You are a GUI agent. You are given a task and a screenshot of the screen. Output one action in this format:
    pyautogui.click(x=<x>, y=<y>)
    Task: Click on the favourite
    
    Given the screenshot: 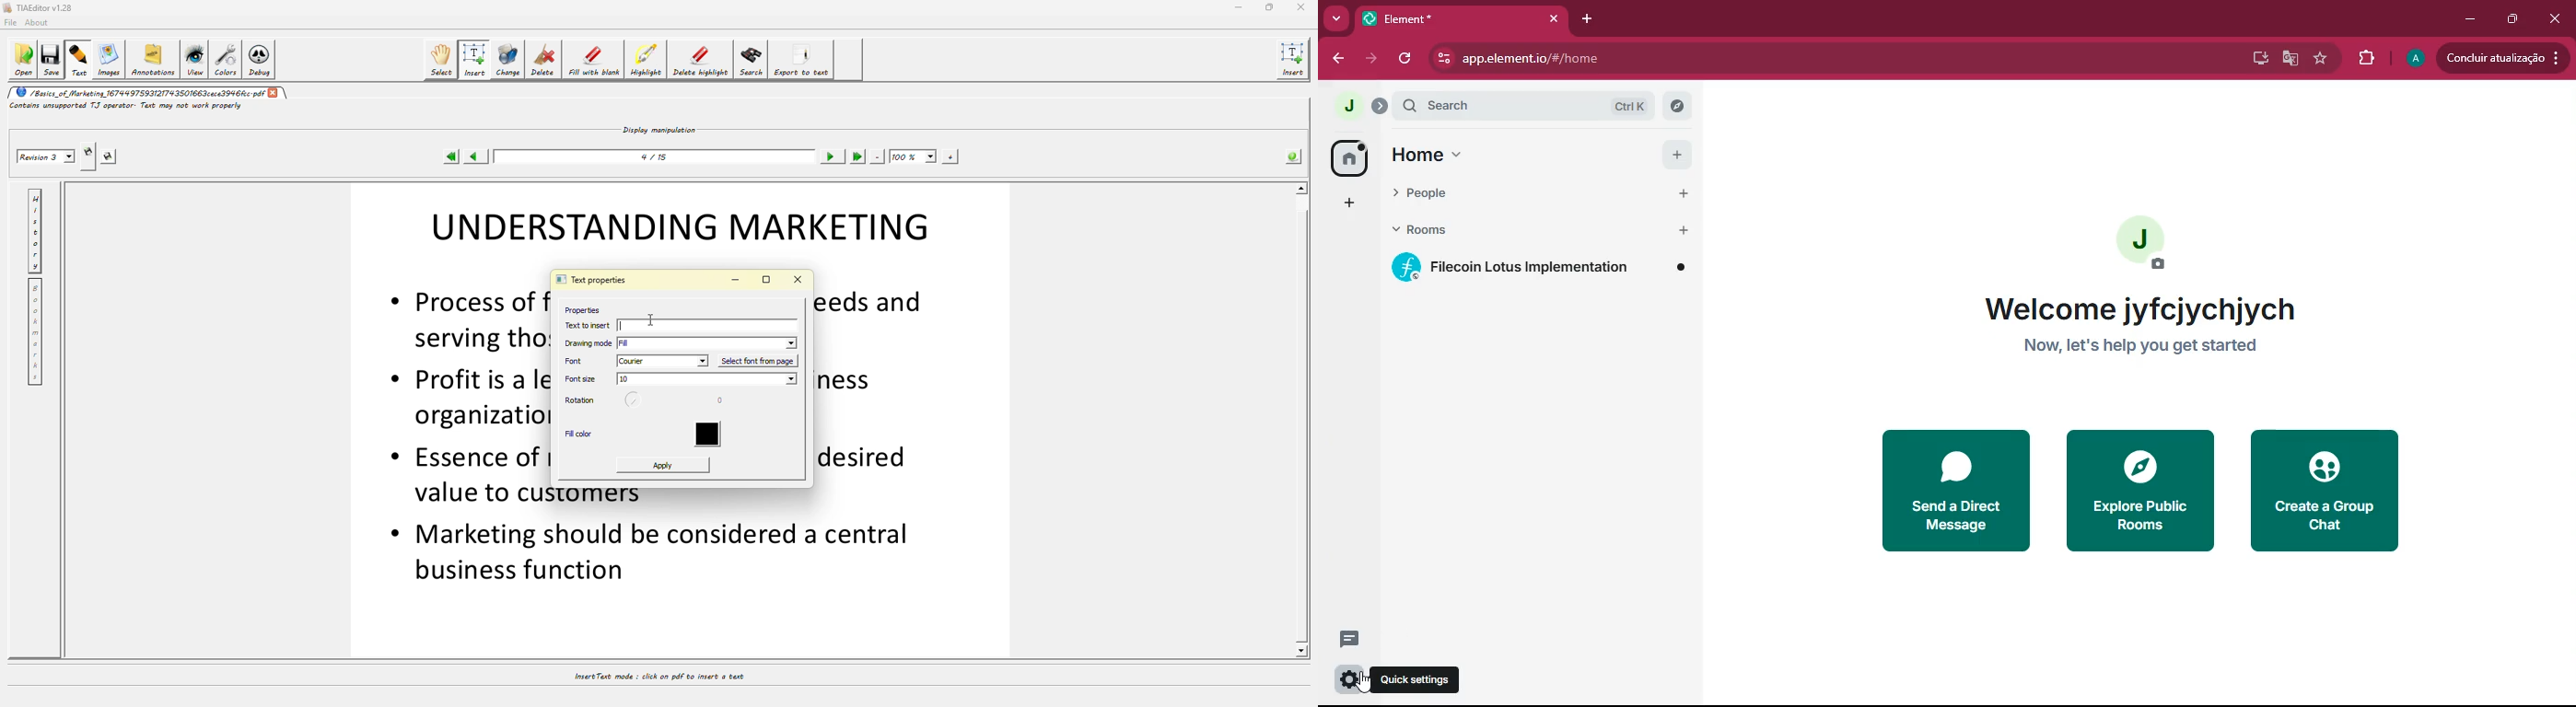 What is the action you would take?
    pyautogui.click(x=2320, y=58)
    